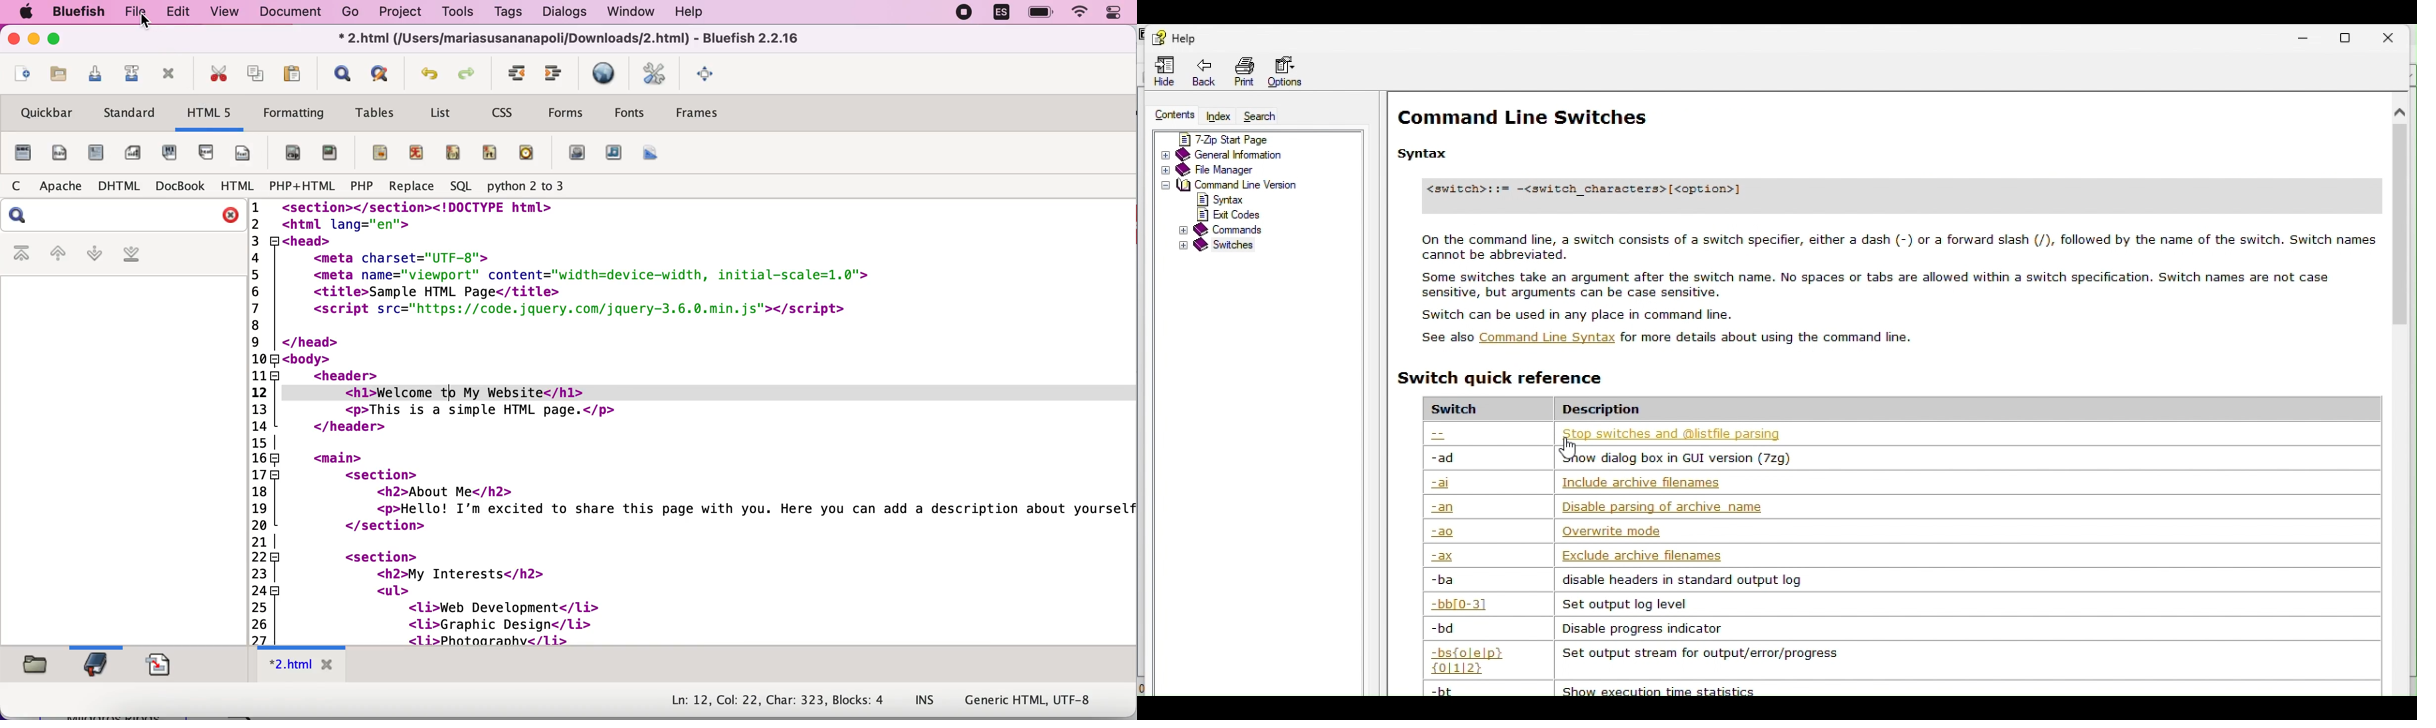  I want to click on * 2.html (/Users/mariasusananapoli/Downloads/2.html) - Bluefish 2.2.16, so click(574, 39).